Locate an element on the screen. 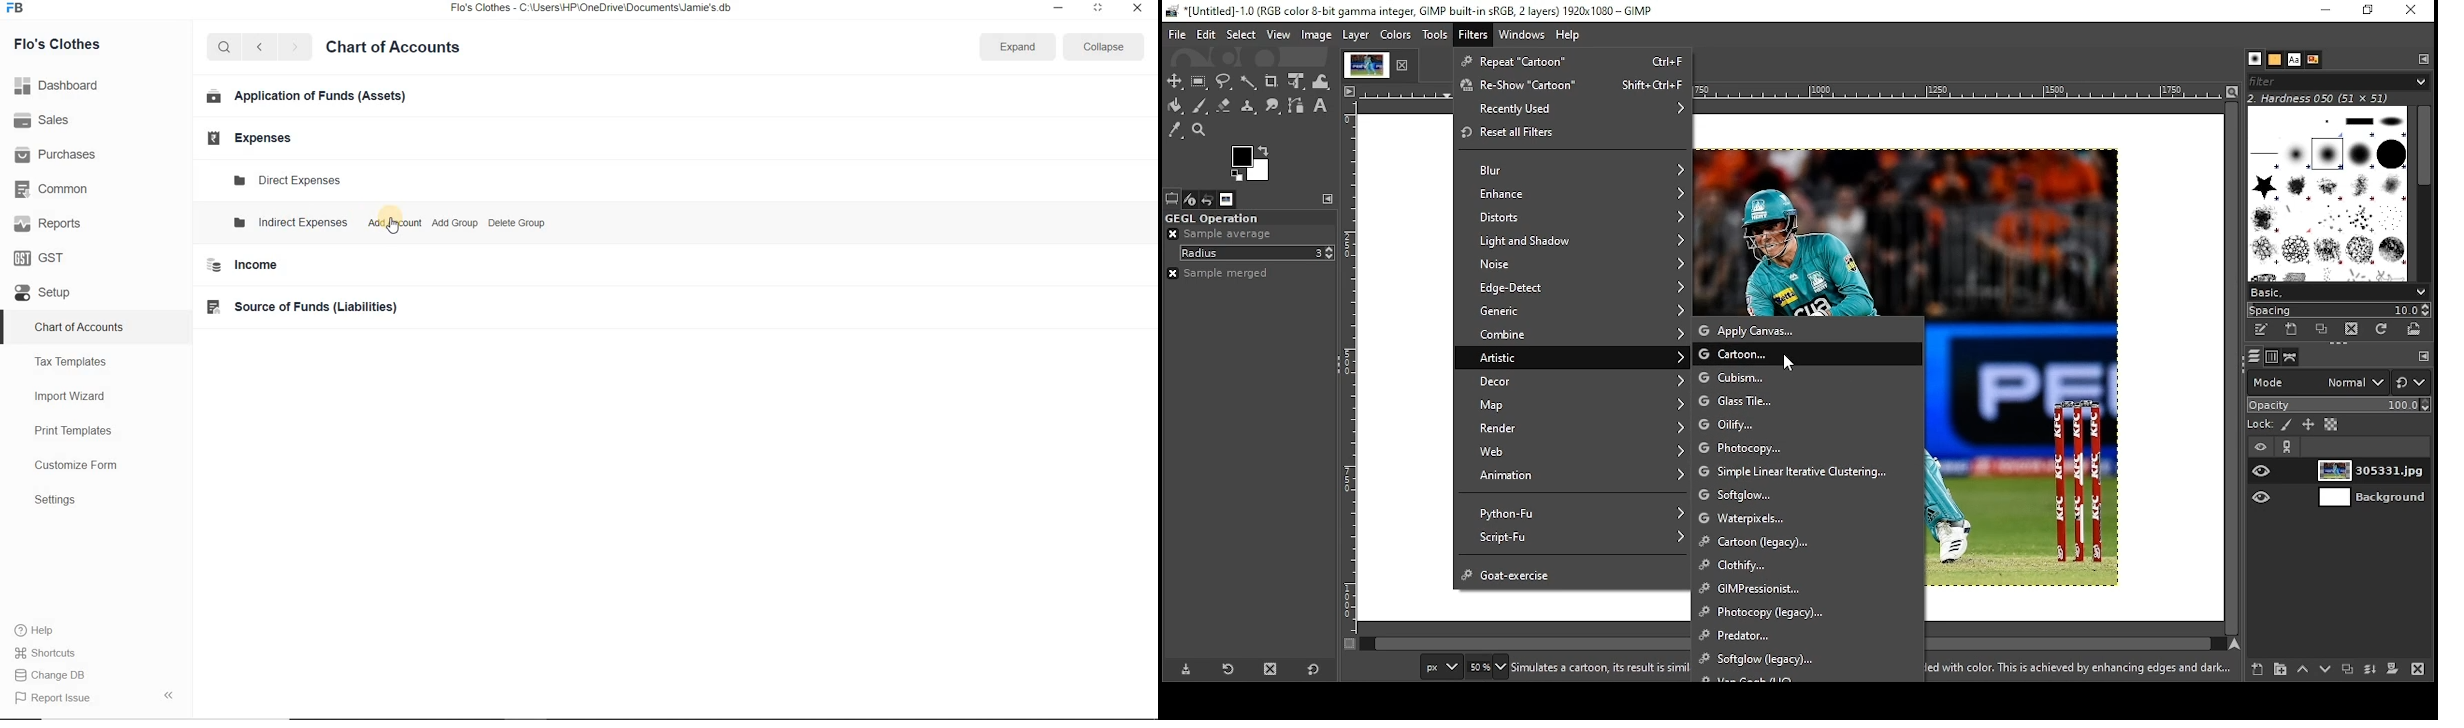 The image size is (2464, 728). delete this brush is located at coordinates (2352, 328).